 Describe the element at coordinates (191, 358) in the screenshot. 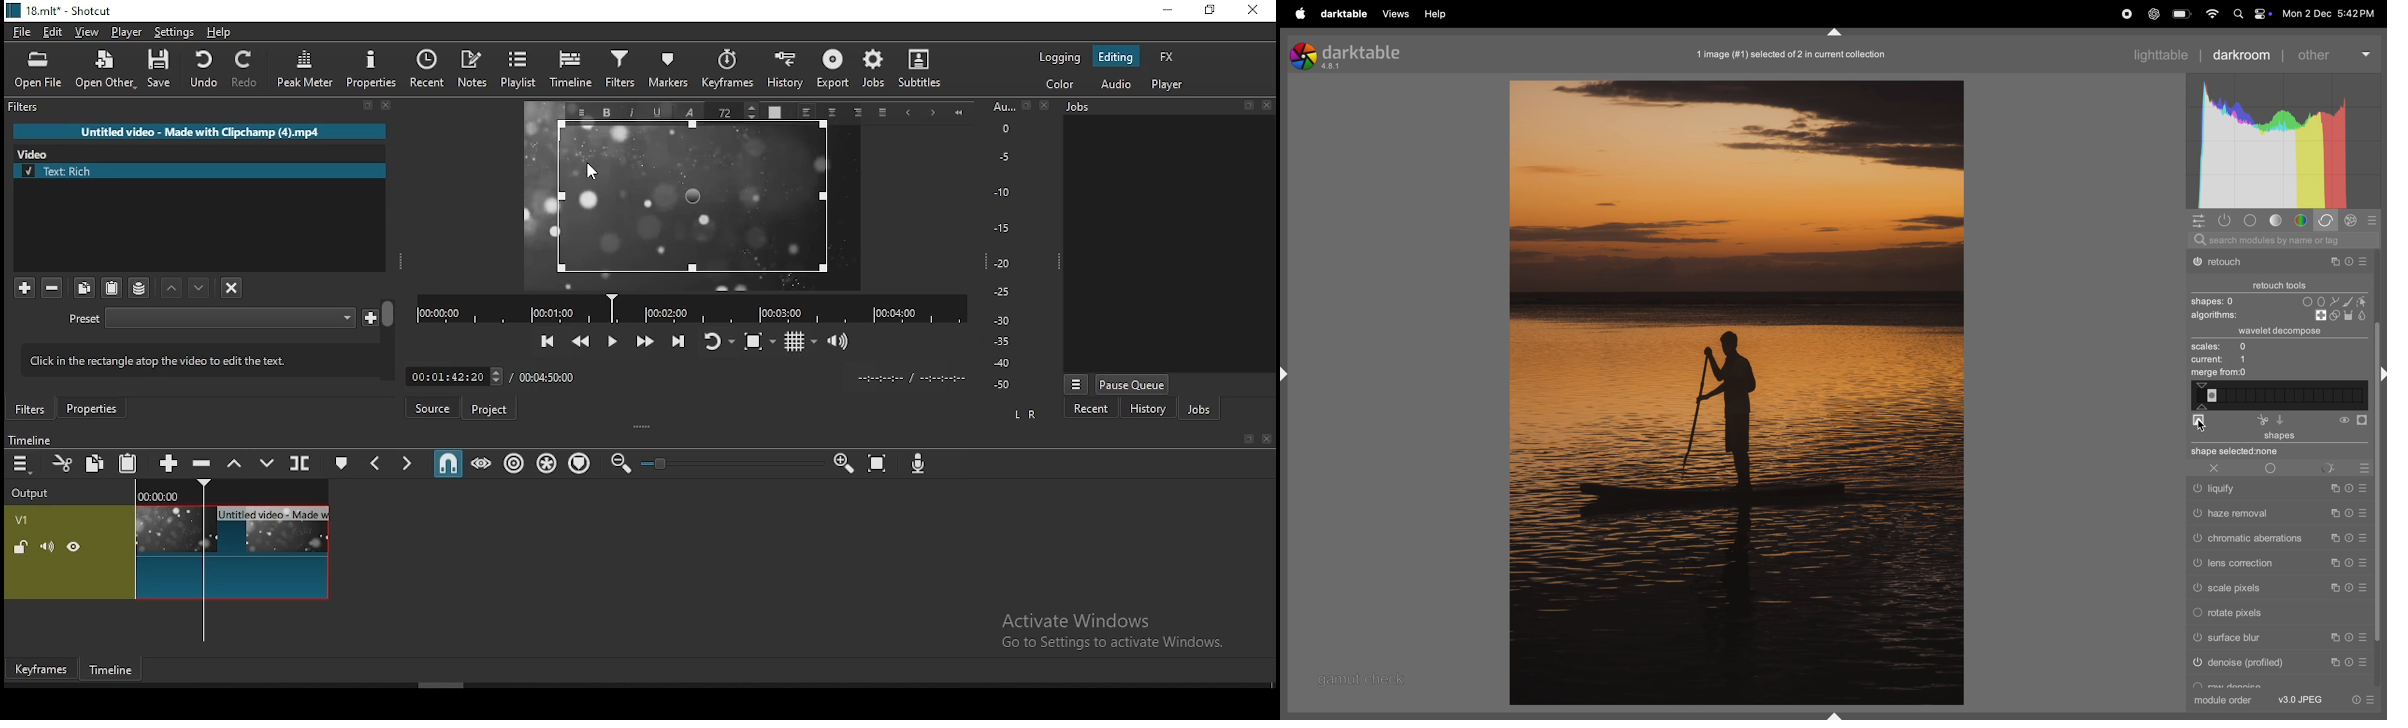

I see `lick in the rectangle atop the video to edit the text.` at that location.